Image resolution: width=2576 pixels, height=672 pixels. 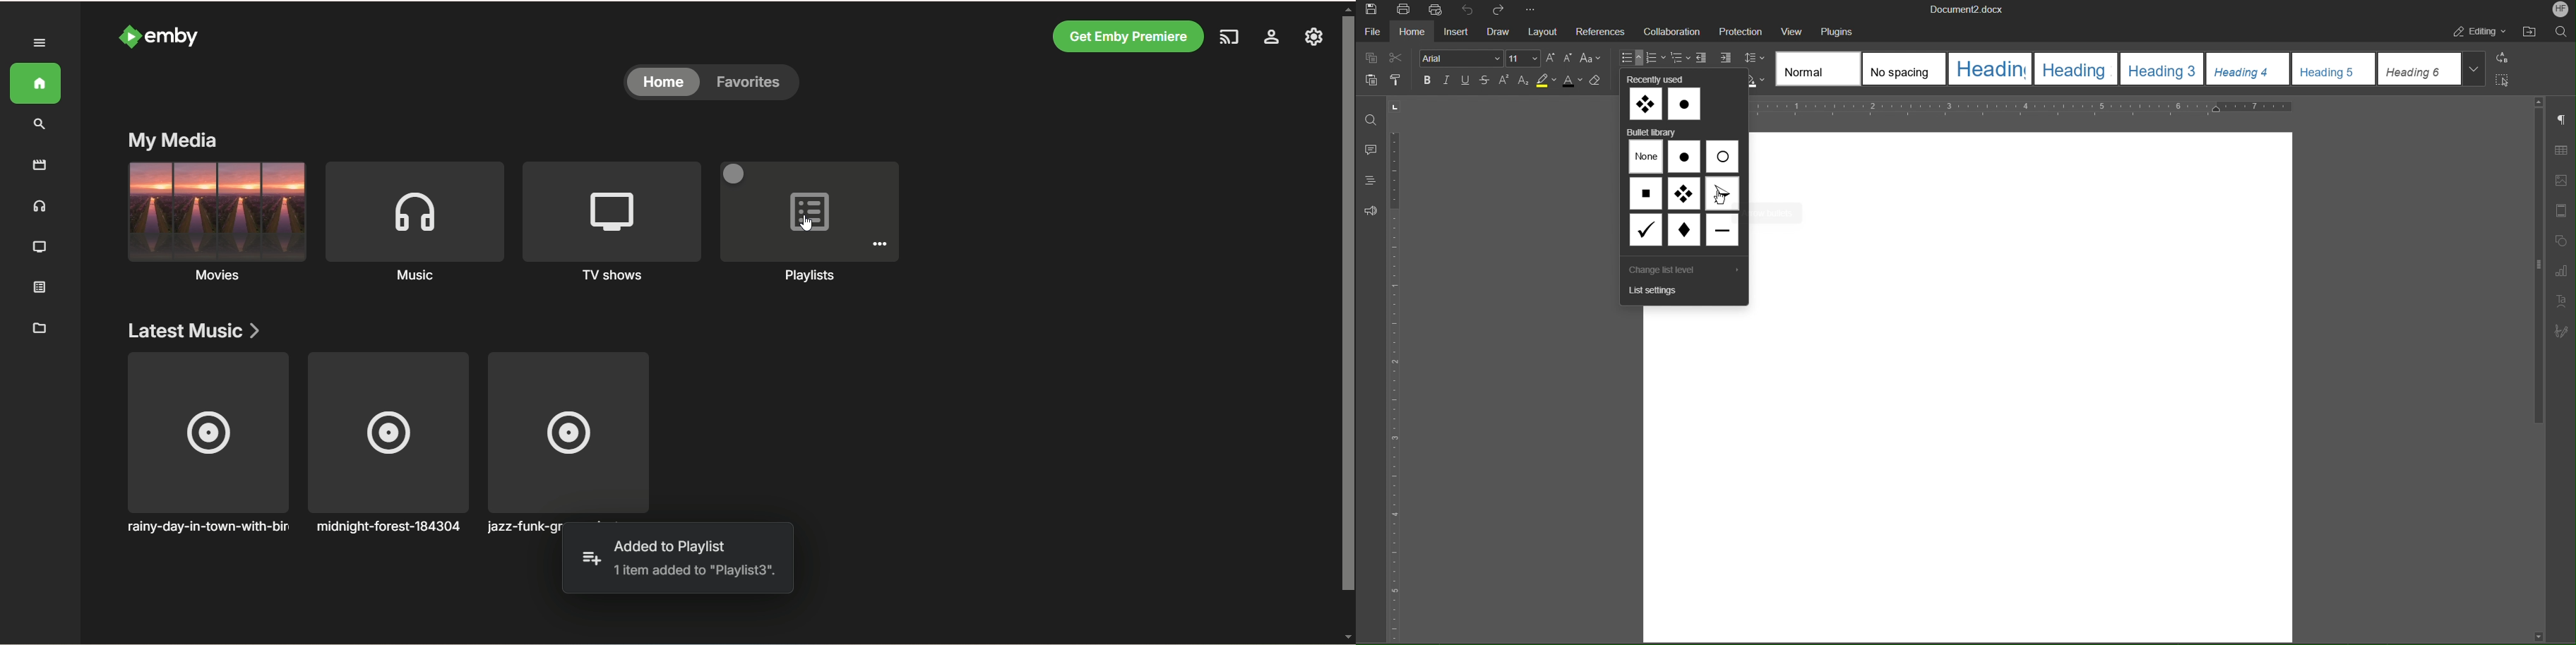 What do you see at coordinates (1674, 272) in the screenshot?
I see `Change List Level` at bounding box center [1674, 272].